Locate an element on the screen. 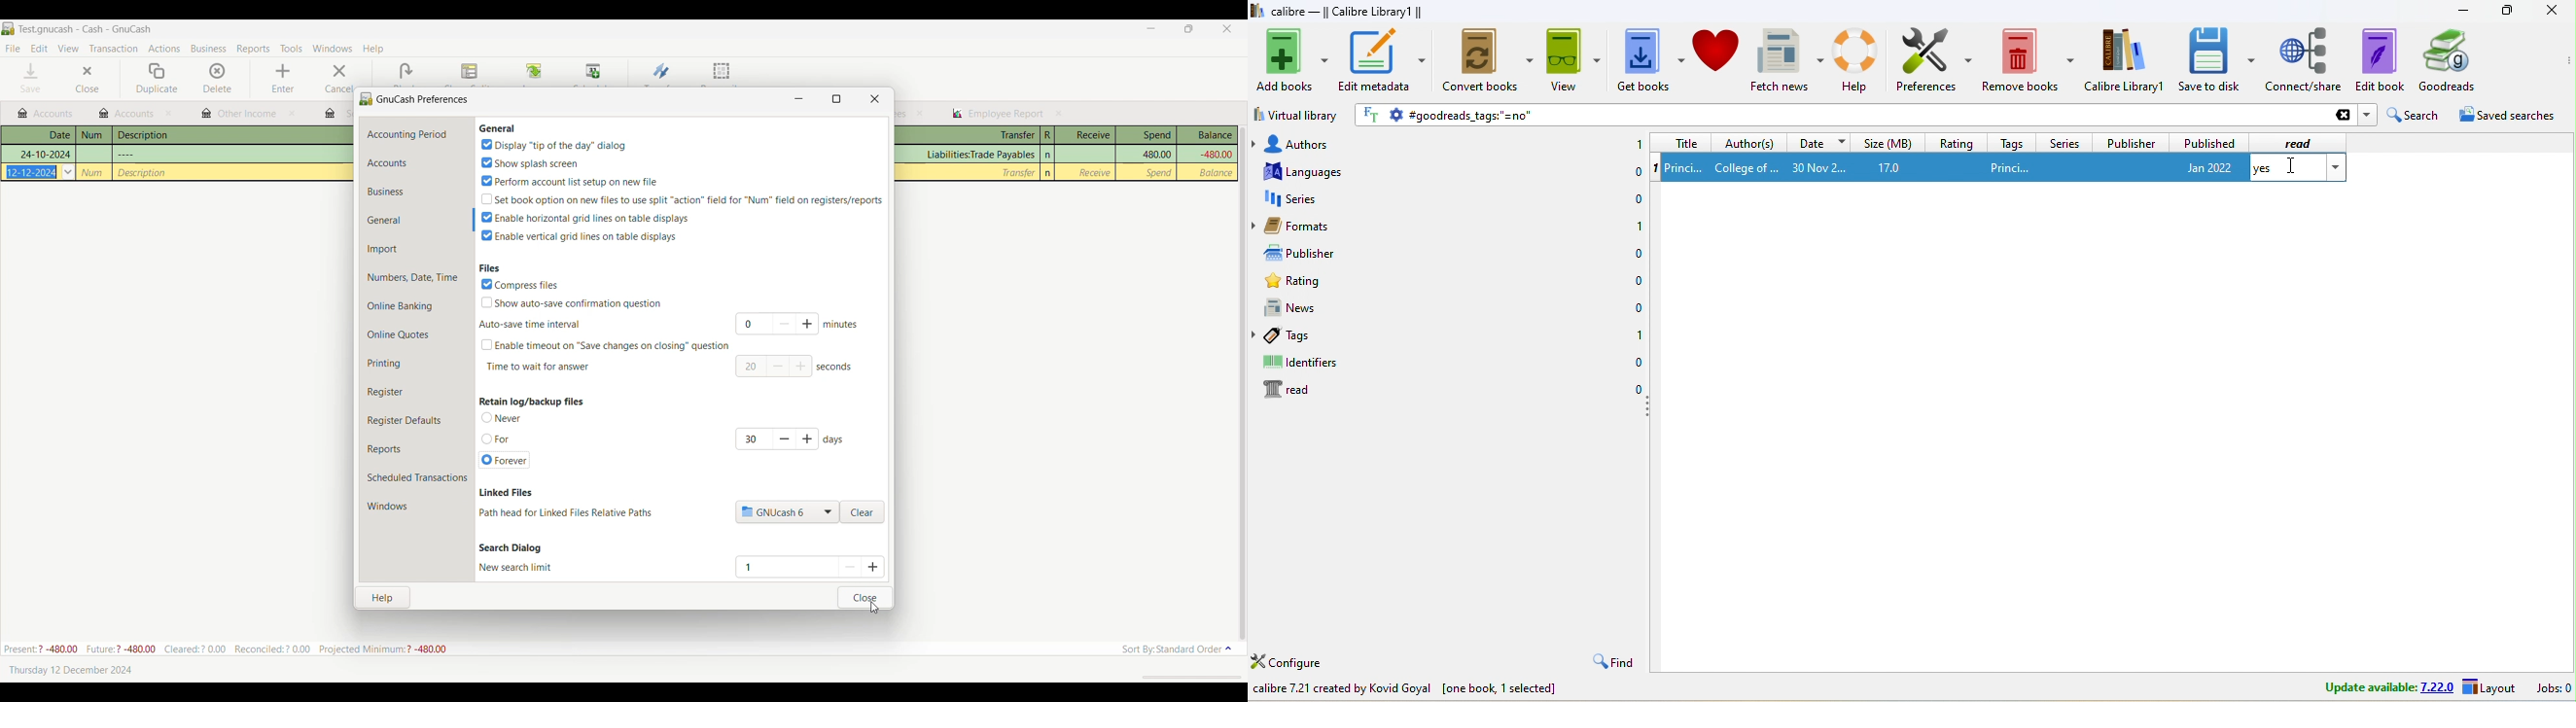 The width and height of the screenshot is (2576, 728). Transfer is located at coordinates (662, 71).